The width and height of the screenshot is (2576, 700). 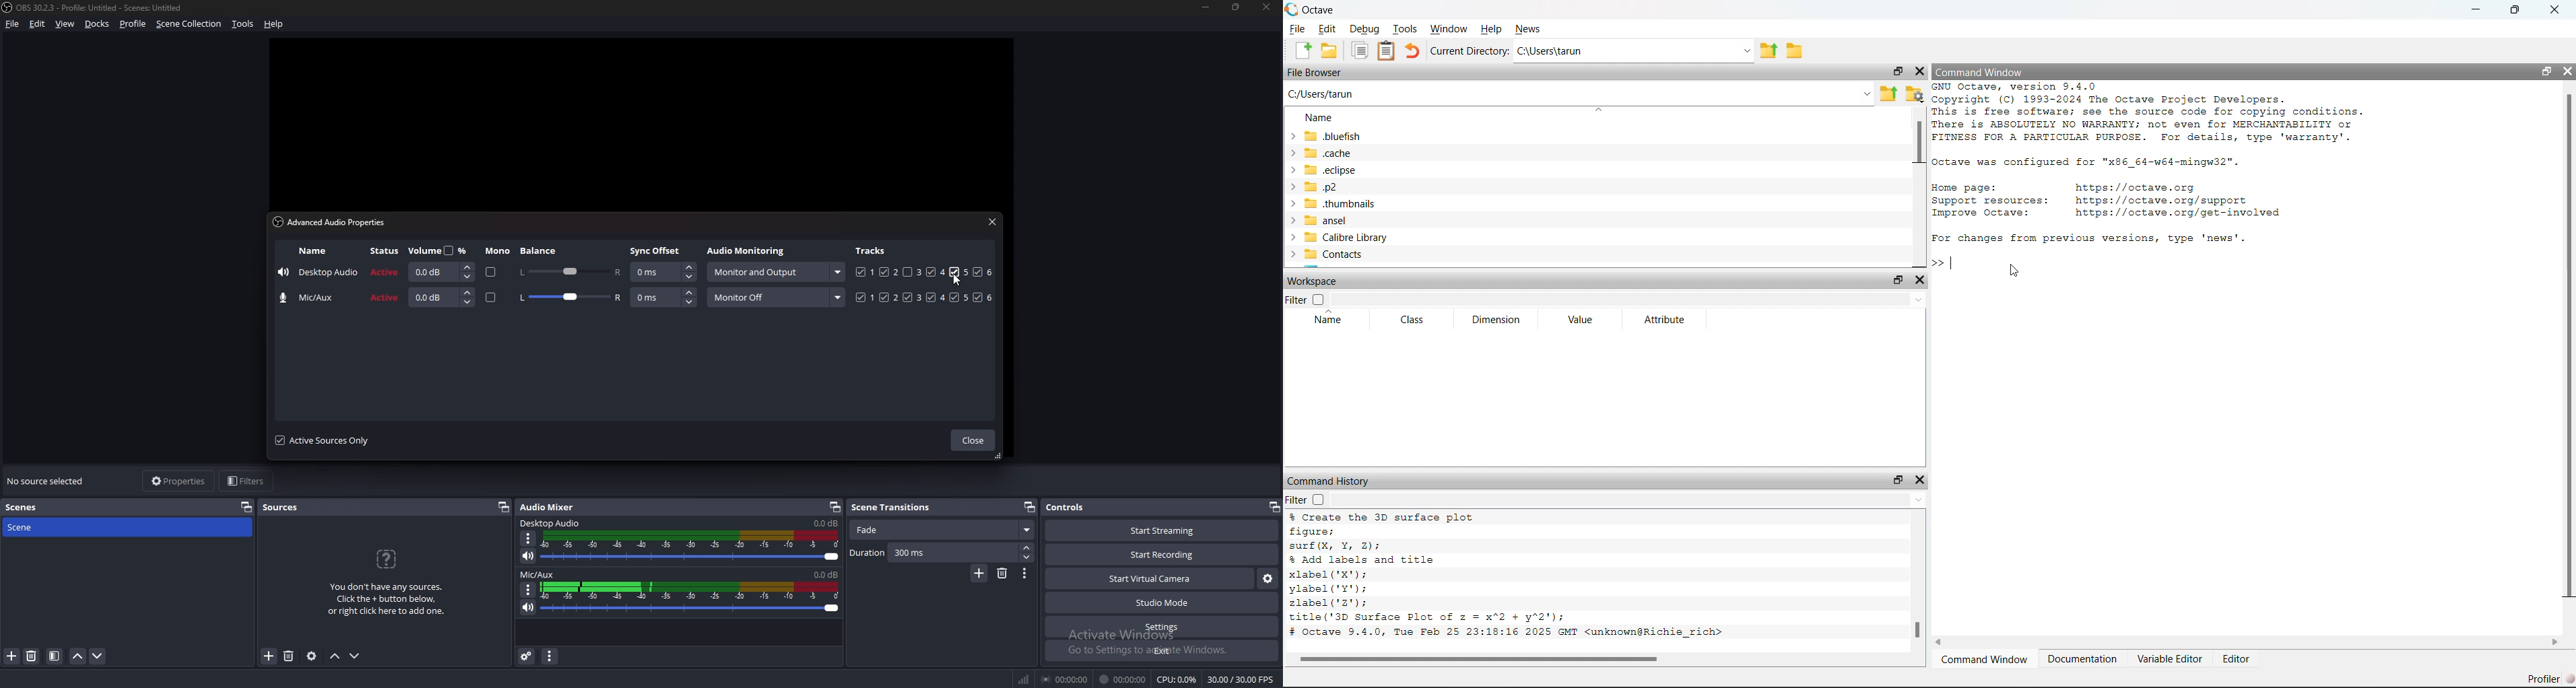 I want to click on 30.00 / 30.00 FPS, so click(x=1240, y=679).